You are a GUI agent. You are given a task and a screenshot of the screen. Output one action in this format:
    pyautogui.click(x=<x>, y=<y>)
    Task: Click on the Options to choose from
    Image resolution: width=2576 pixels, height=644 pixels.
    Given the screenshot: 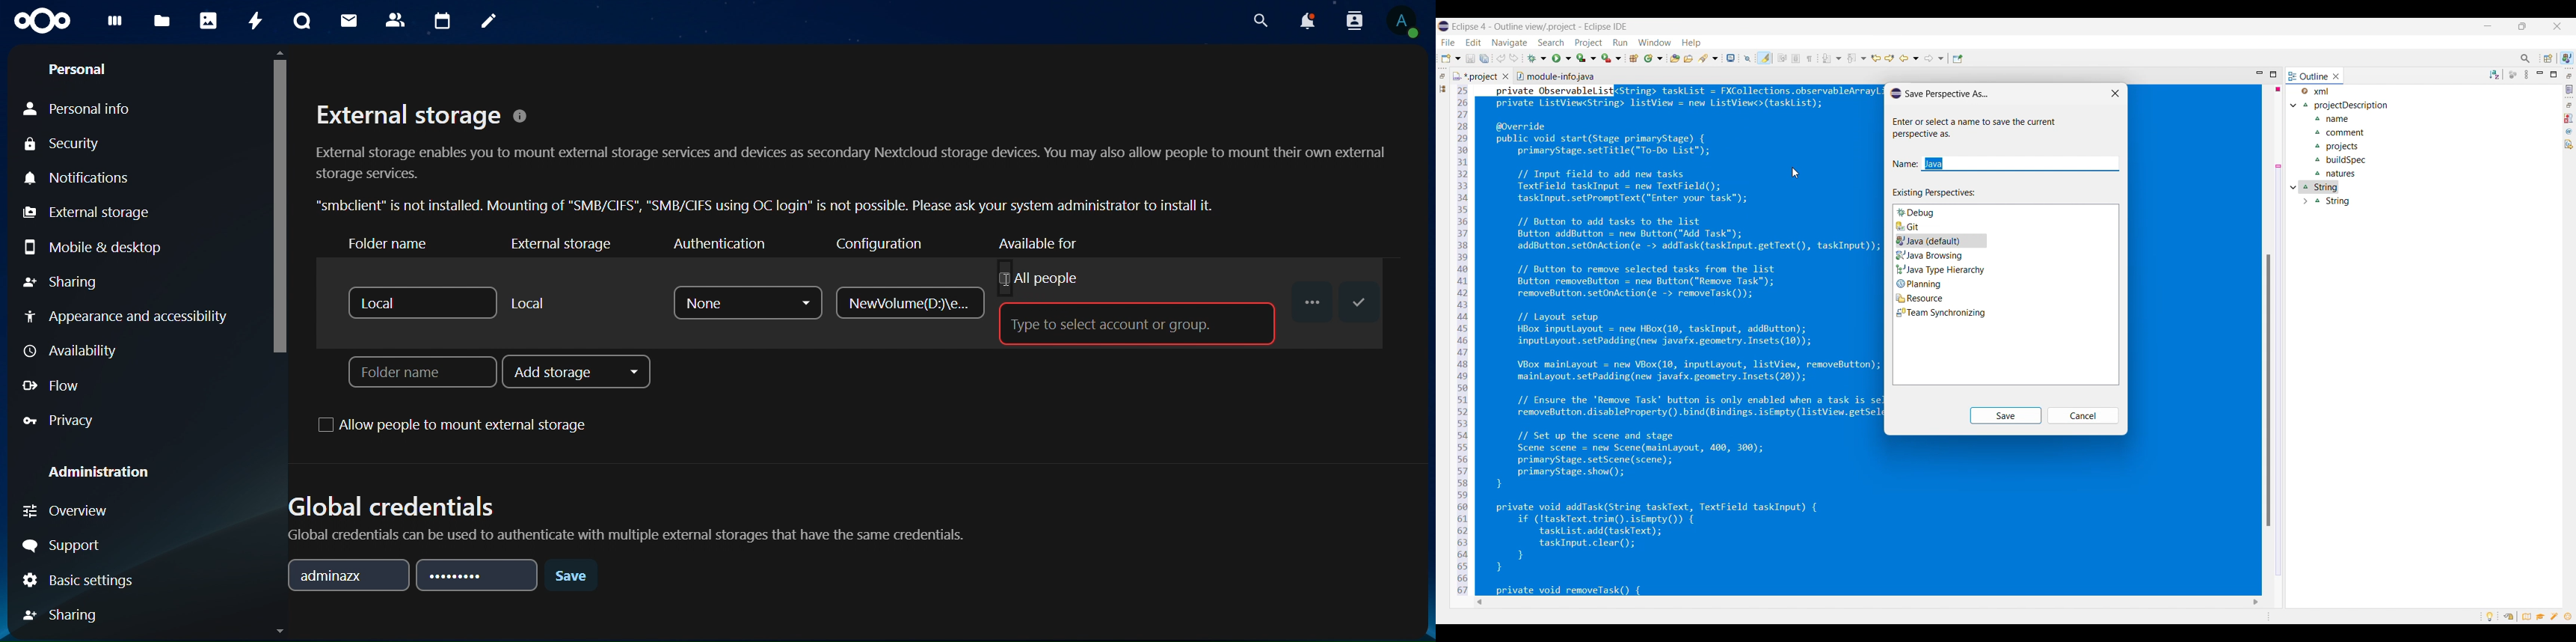 What is the action you would take?
    pyautogui.click(x=1940, y=263)
    